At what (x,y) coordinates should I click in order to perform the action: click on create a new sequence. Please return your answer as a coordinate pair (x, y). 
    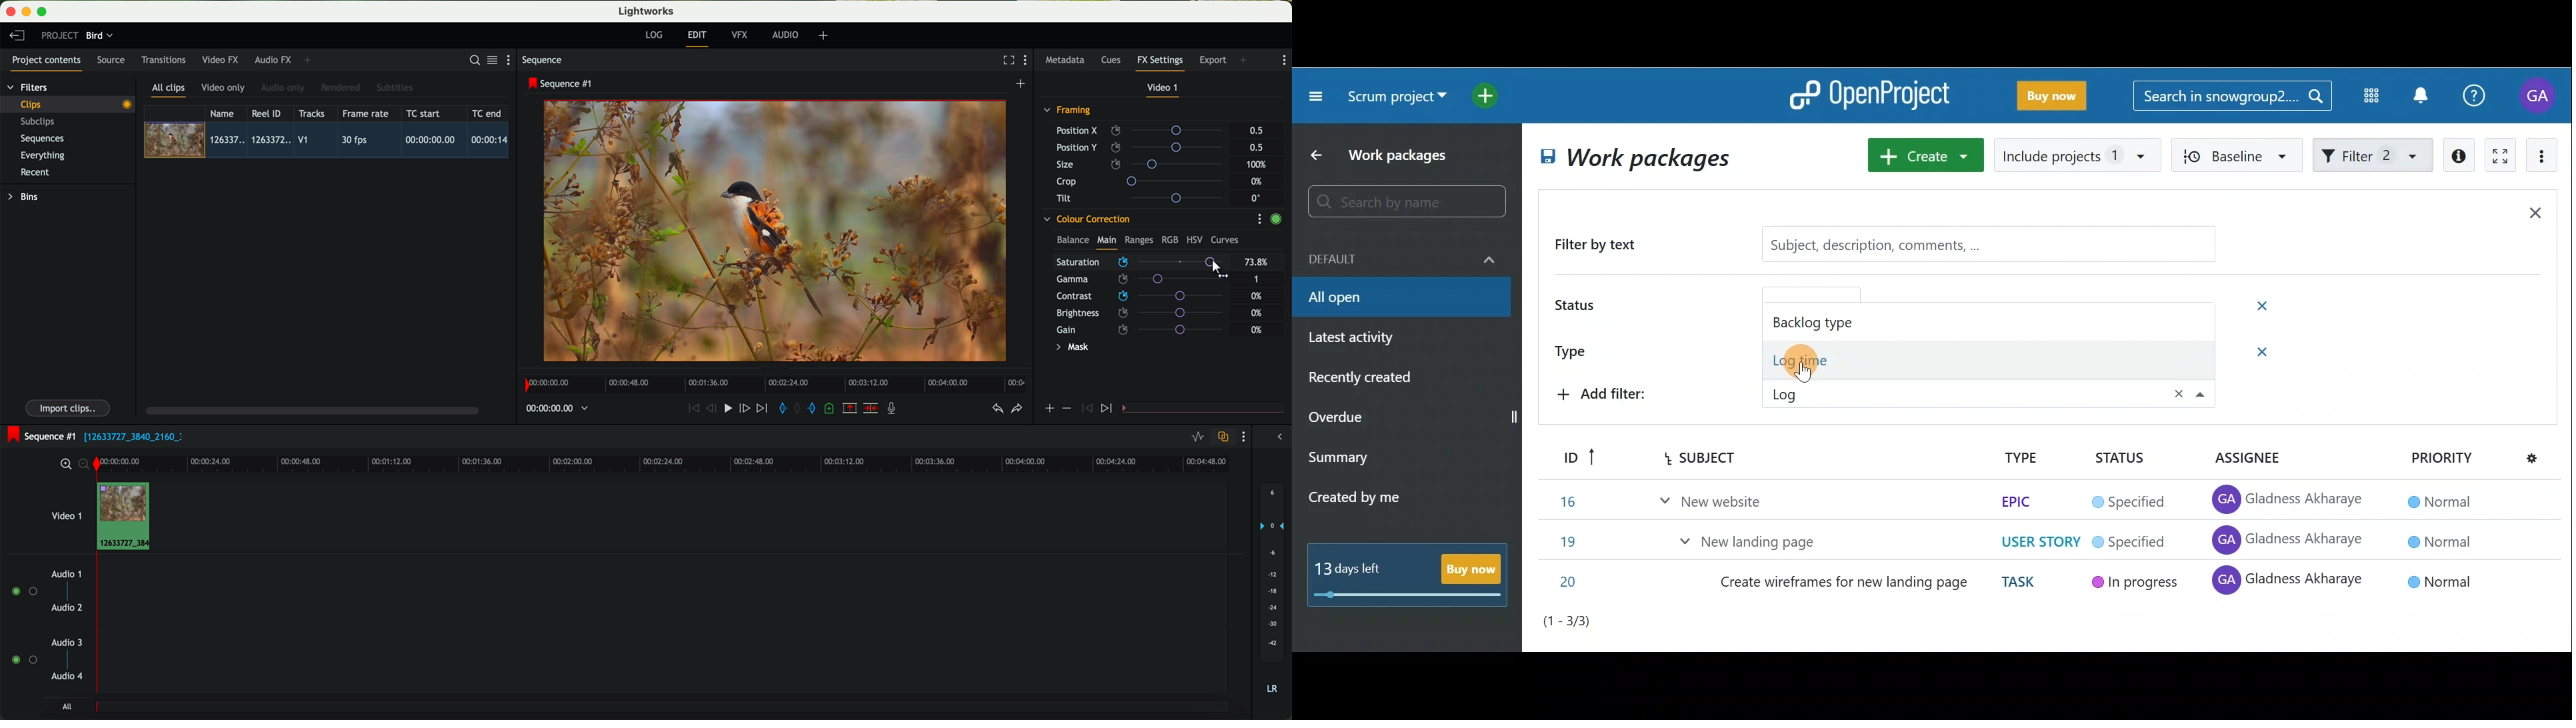
    Looking at the image, I should click on (1022, 84).